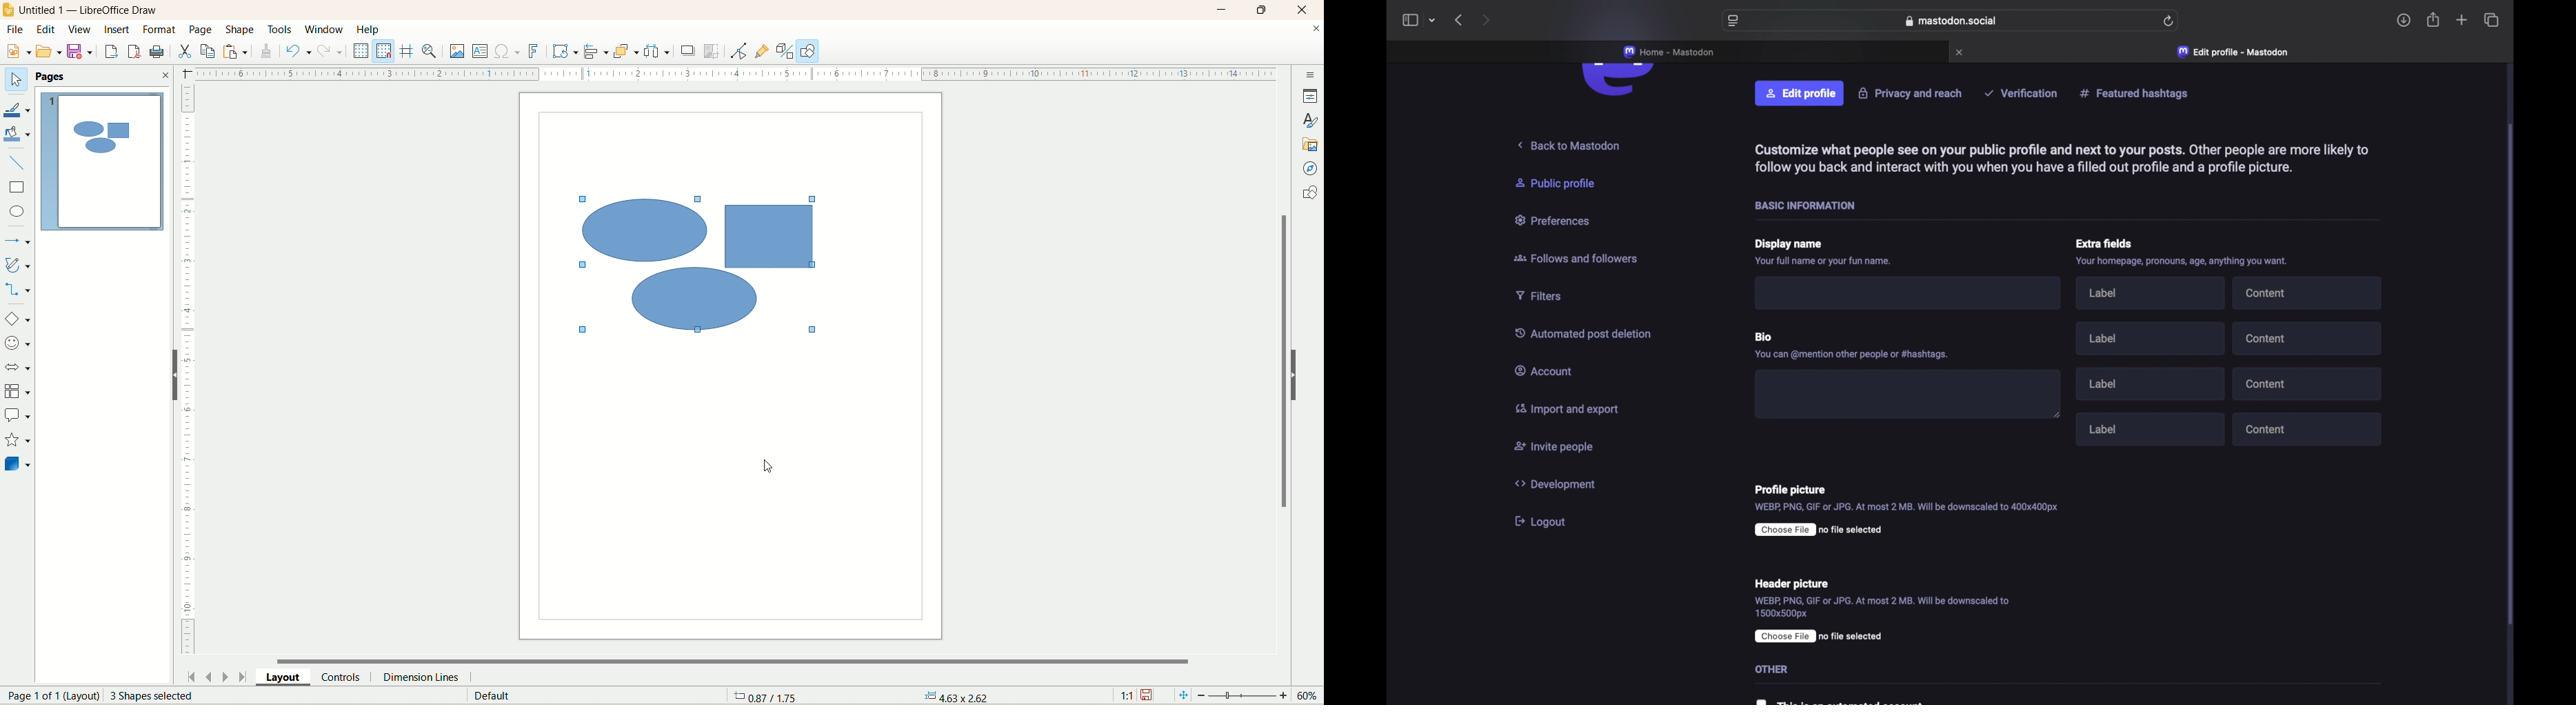 The height and width of the screenshot is (728, 2576). Describe the element at coordinates (701, 265) in the screenshot. I see `ungrouped` at that location.